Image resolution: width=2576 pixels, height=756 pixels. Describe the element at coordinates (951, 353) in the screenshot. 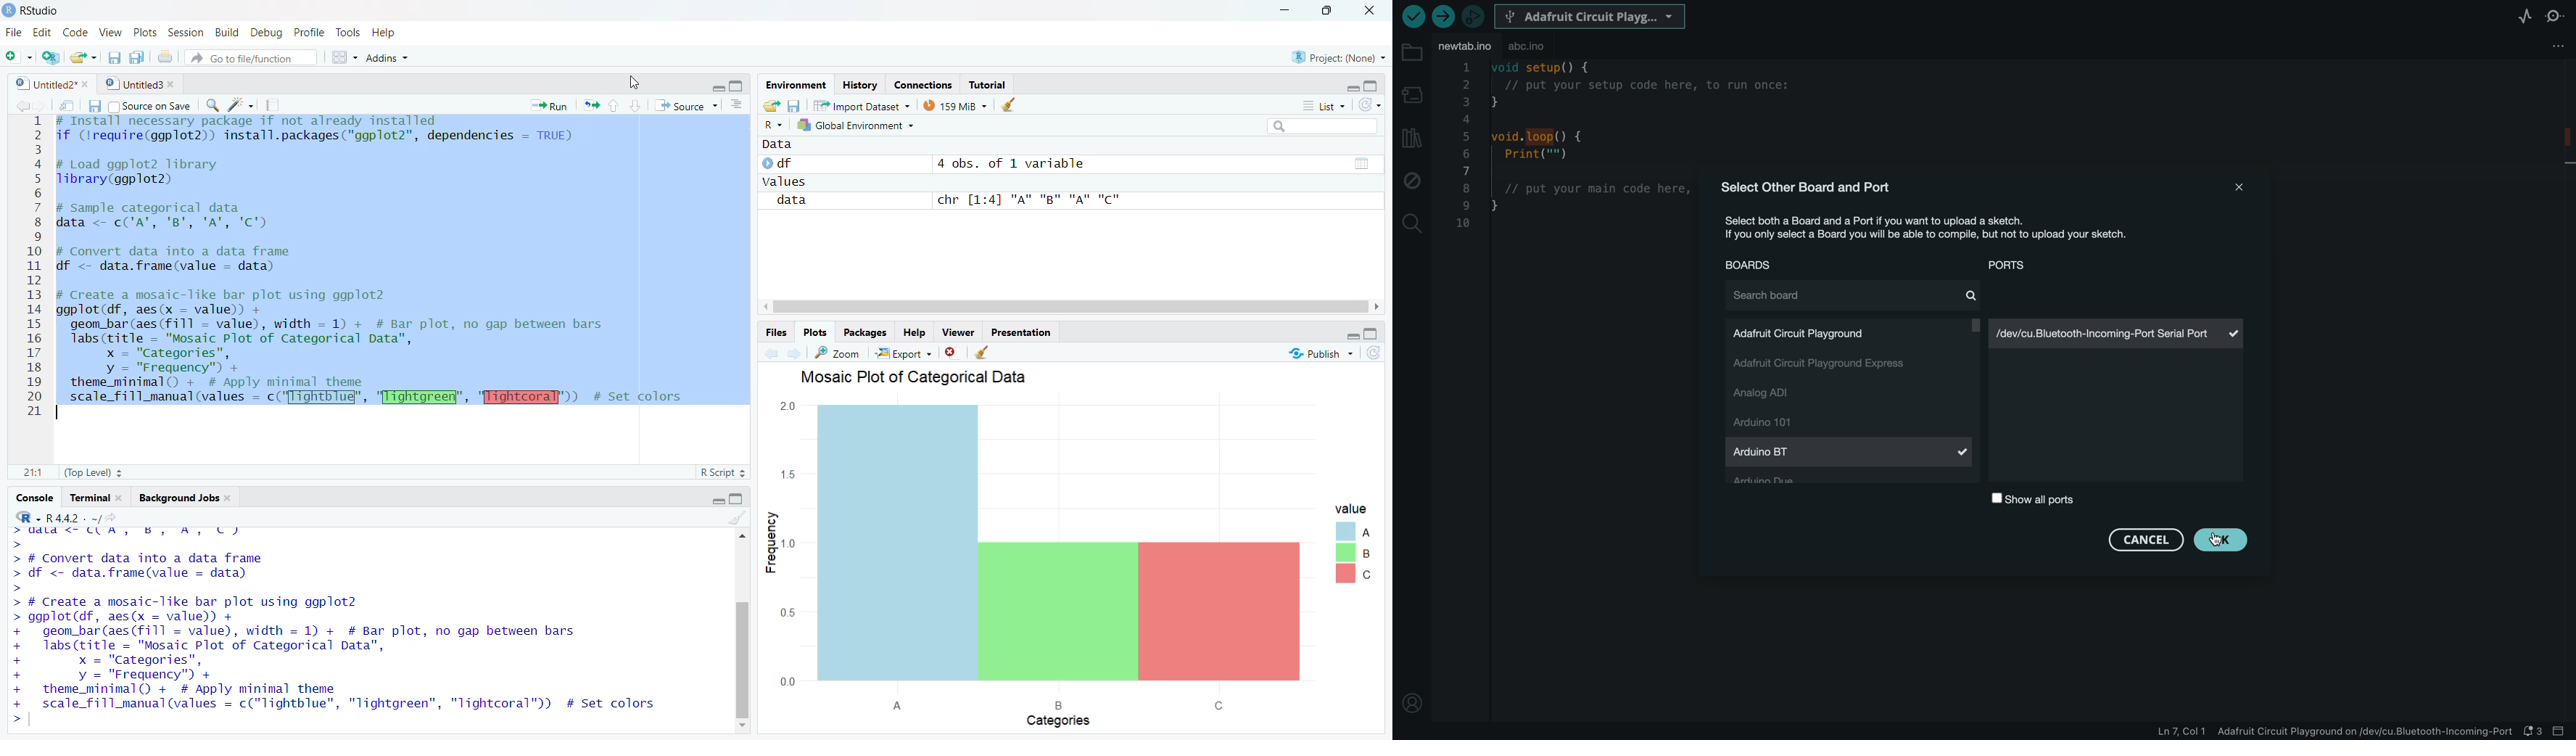

I see `Delete` at that location.